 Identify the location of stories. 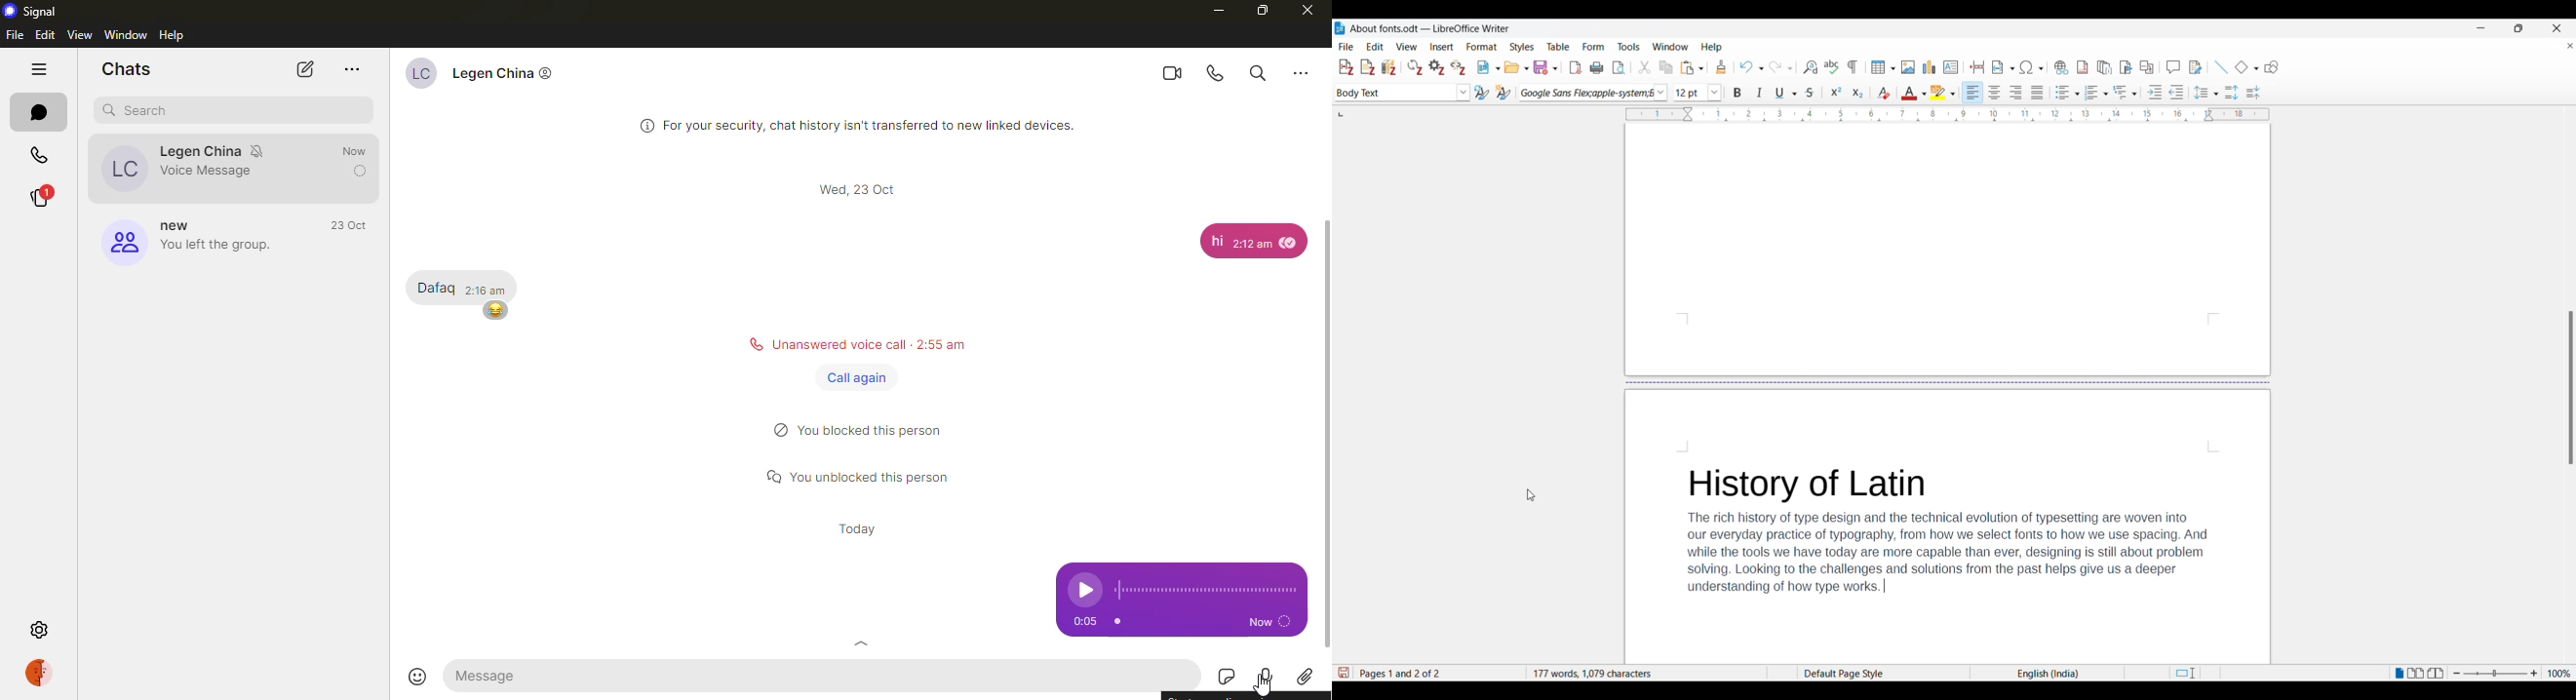
(41, 194).